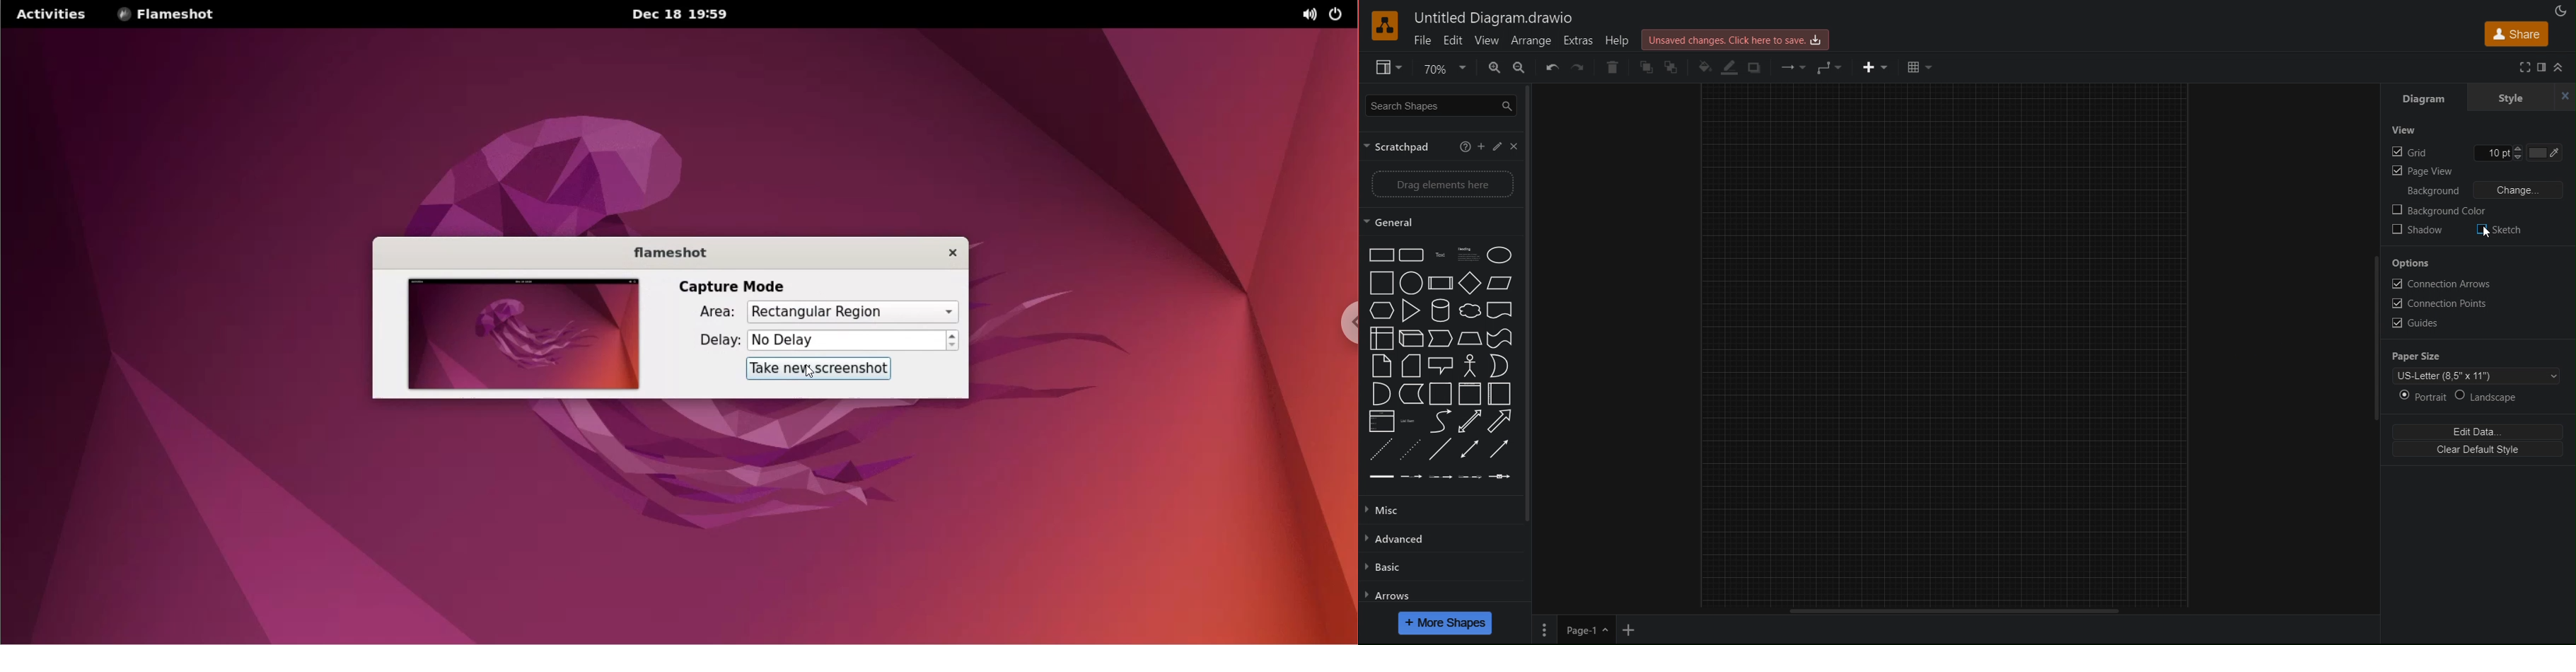 This screenshot has height=672, width=2576. Describe the element at coordinates (1580, 40) in the screenshot. I see `Extras` at that location.